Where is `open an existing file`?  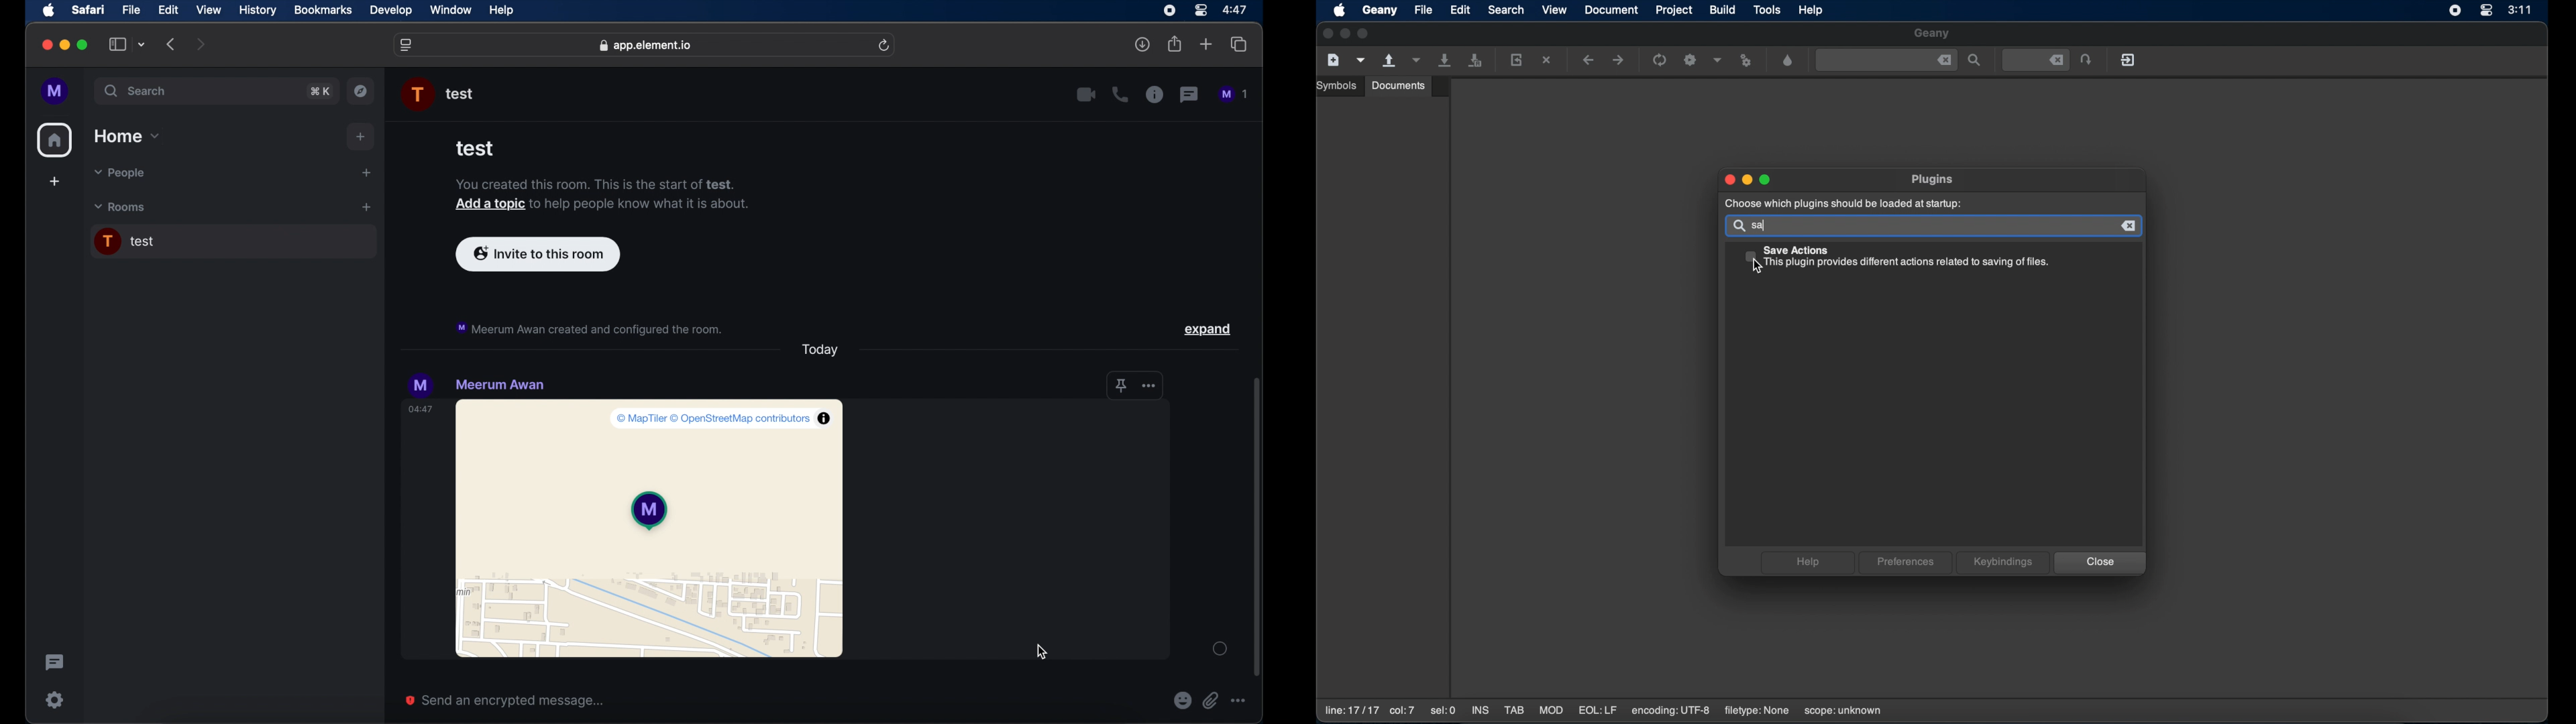
open an existing file is located at coordinates (1390, 61).